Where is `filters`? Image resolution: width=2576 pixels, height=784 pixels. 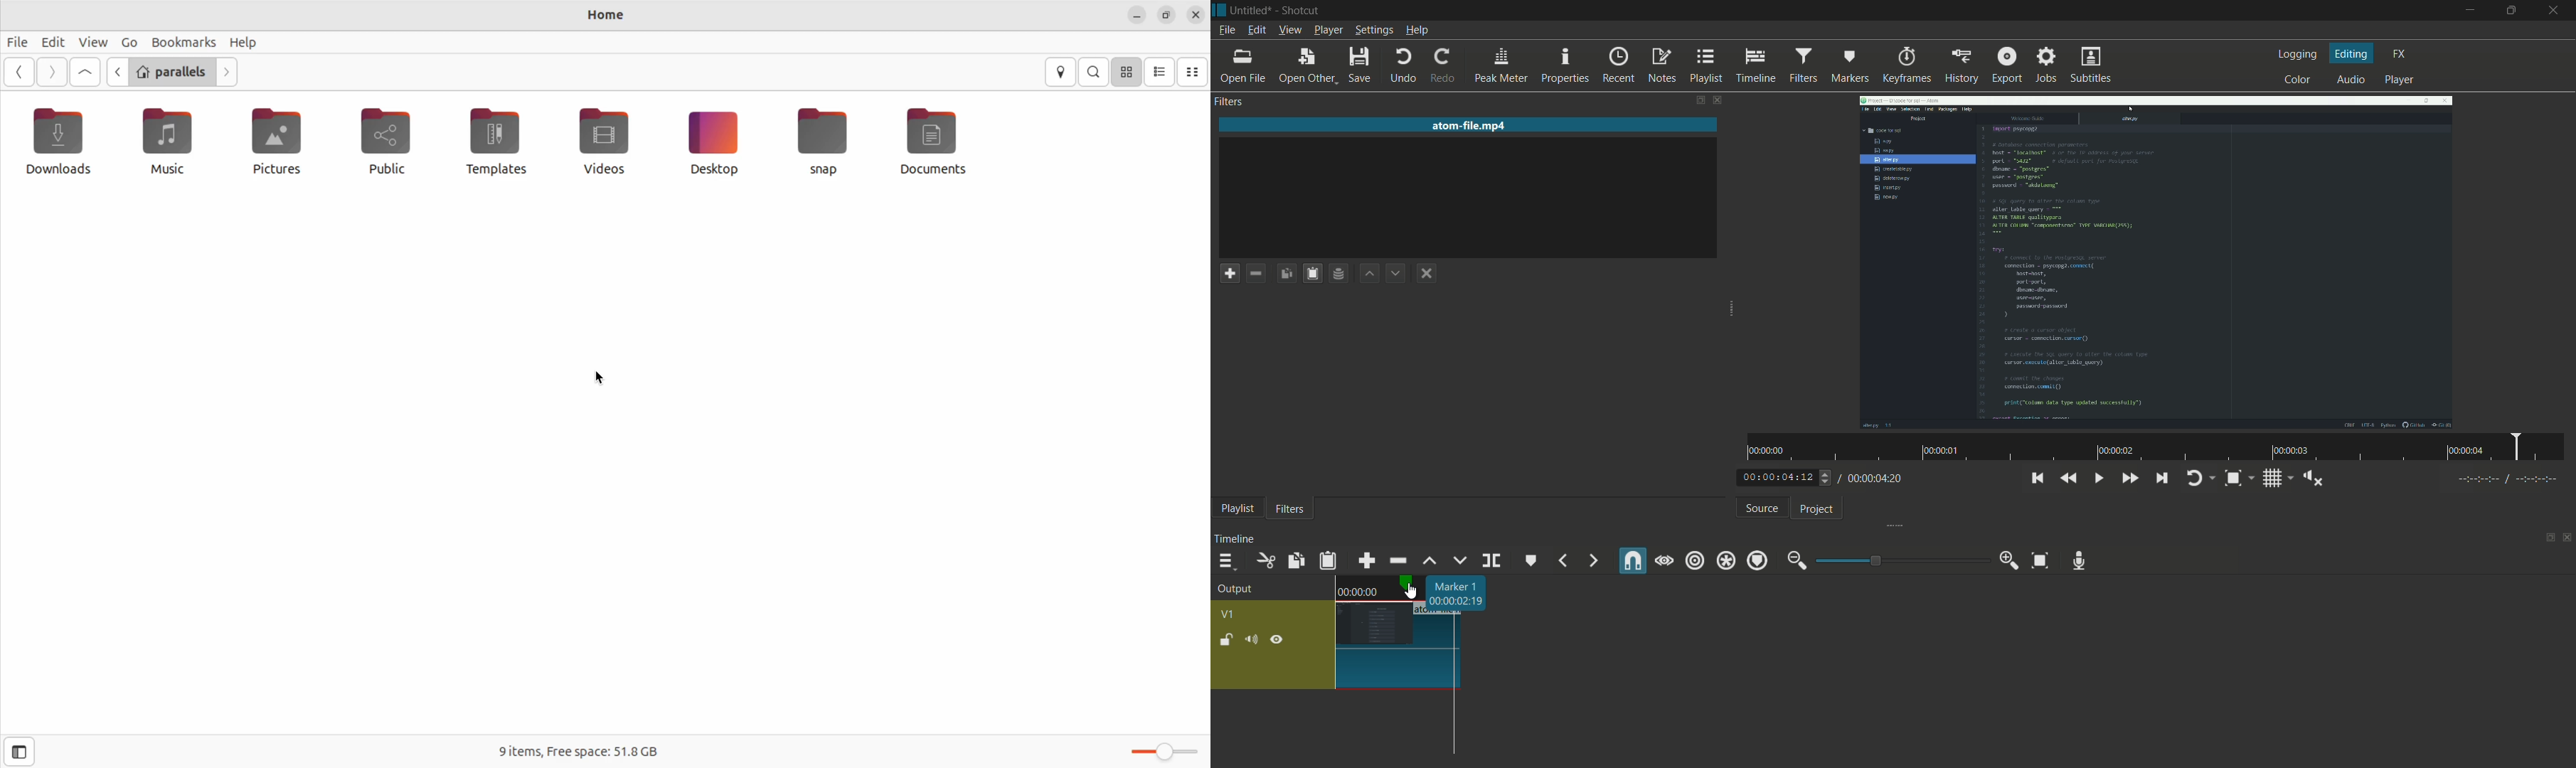
filters is located at coordinates (1289, 510).